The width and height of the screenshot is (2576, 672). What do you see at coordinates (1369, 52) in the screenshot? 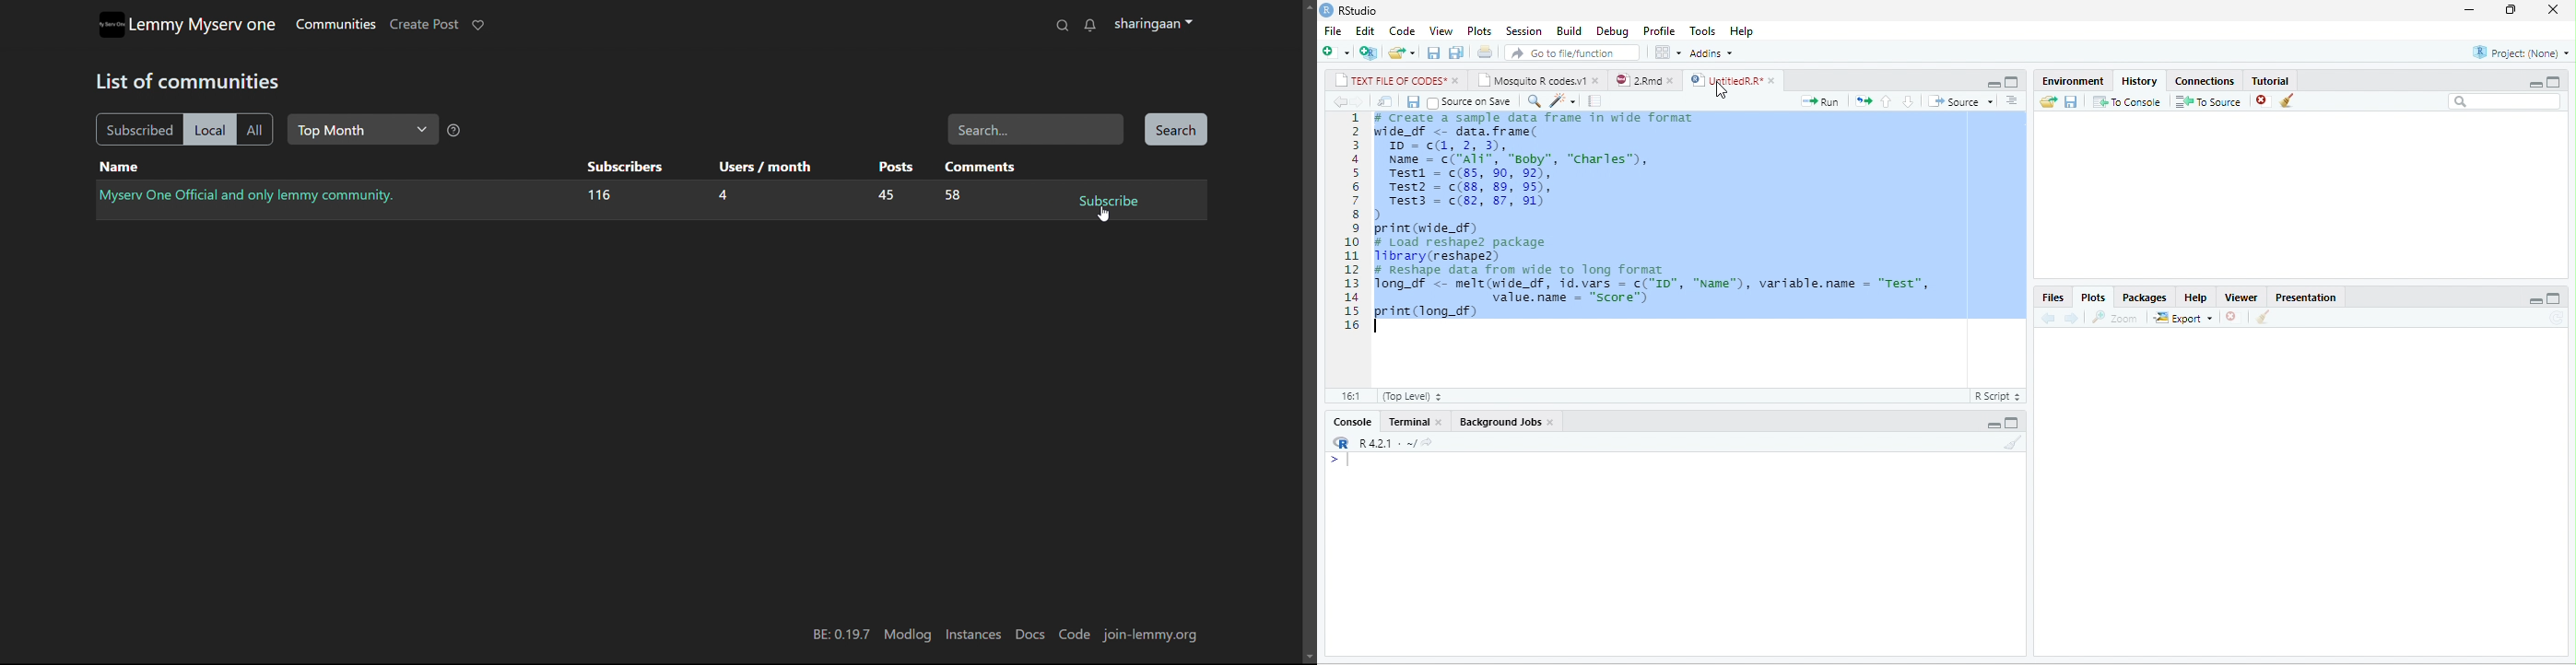
I see `new project` at bounding box center [1369, 52].